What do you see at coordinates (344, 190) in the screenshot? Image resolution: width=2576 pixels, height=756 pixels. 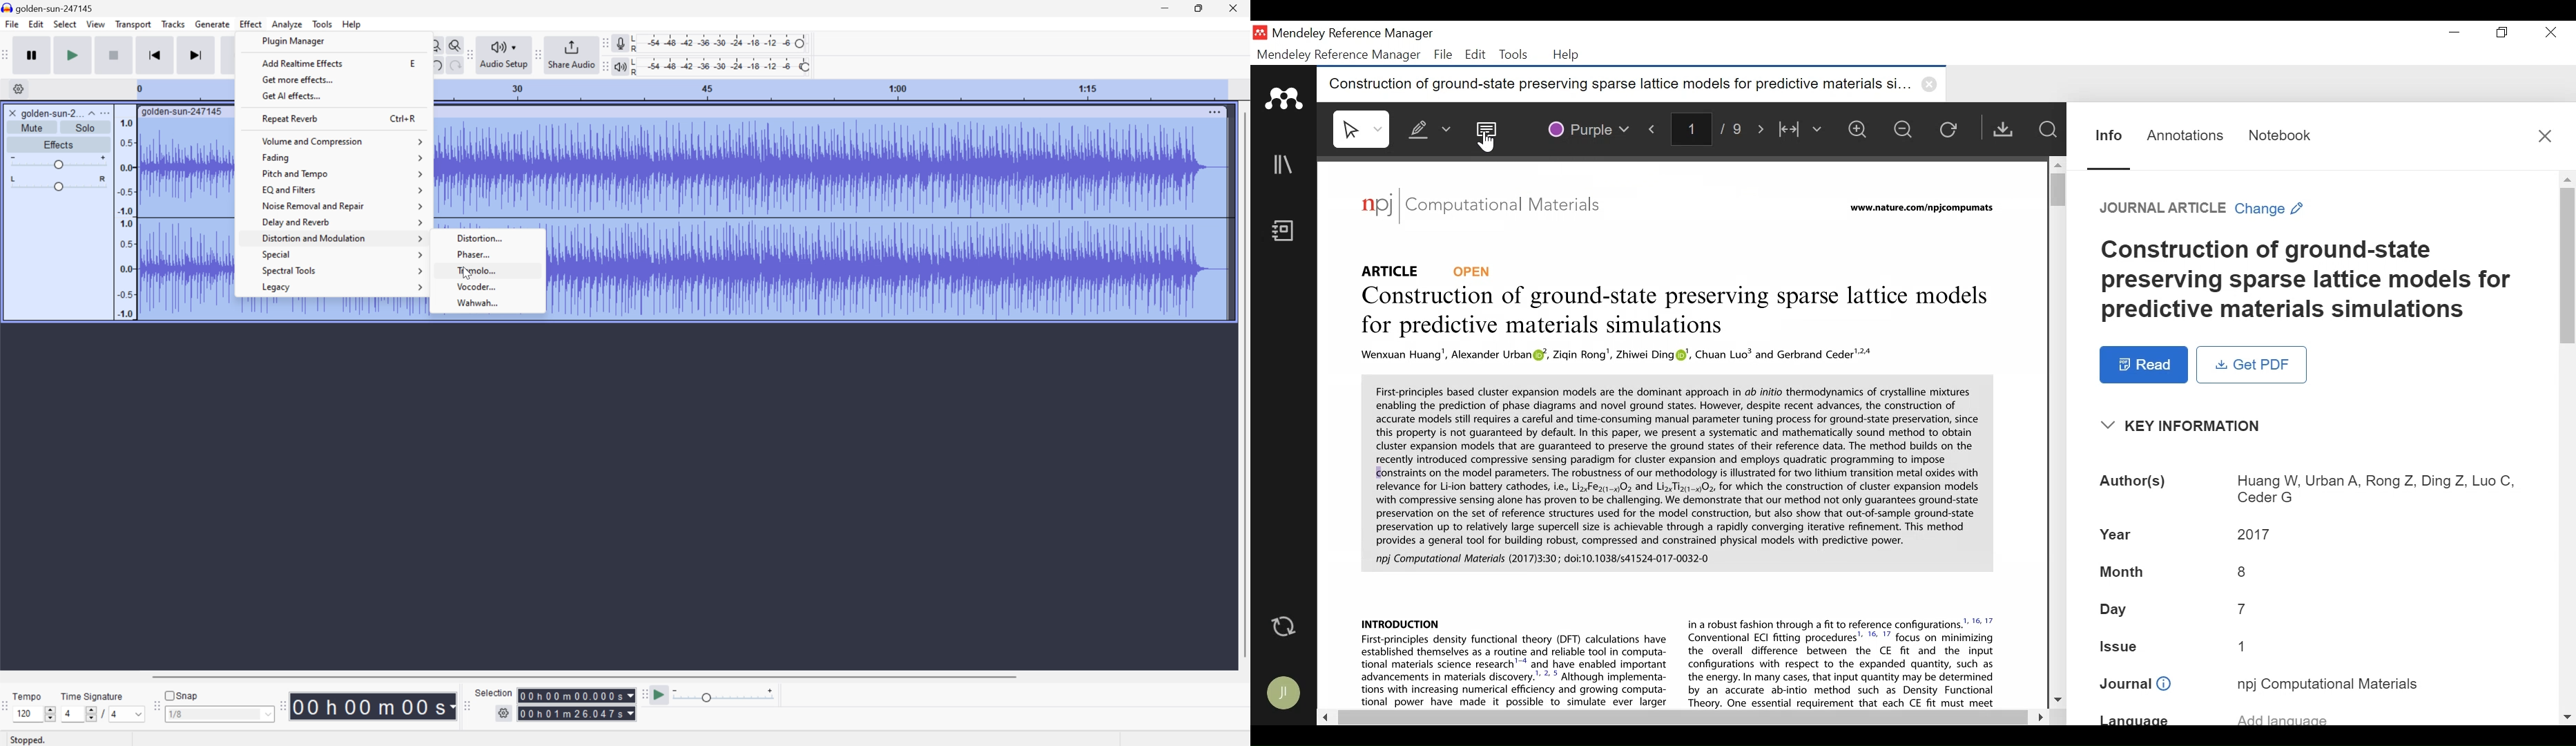 I see `EQ and filters` at bounding box center [344, 190].